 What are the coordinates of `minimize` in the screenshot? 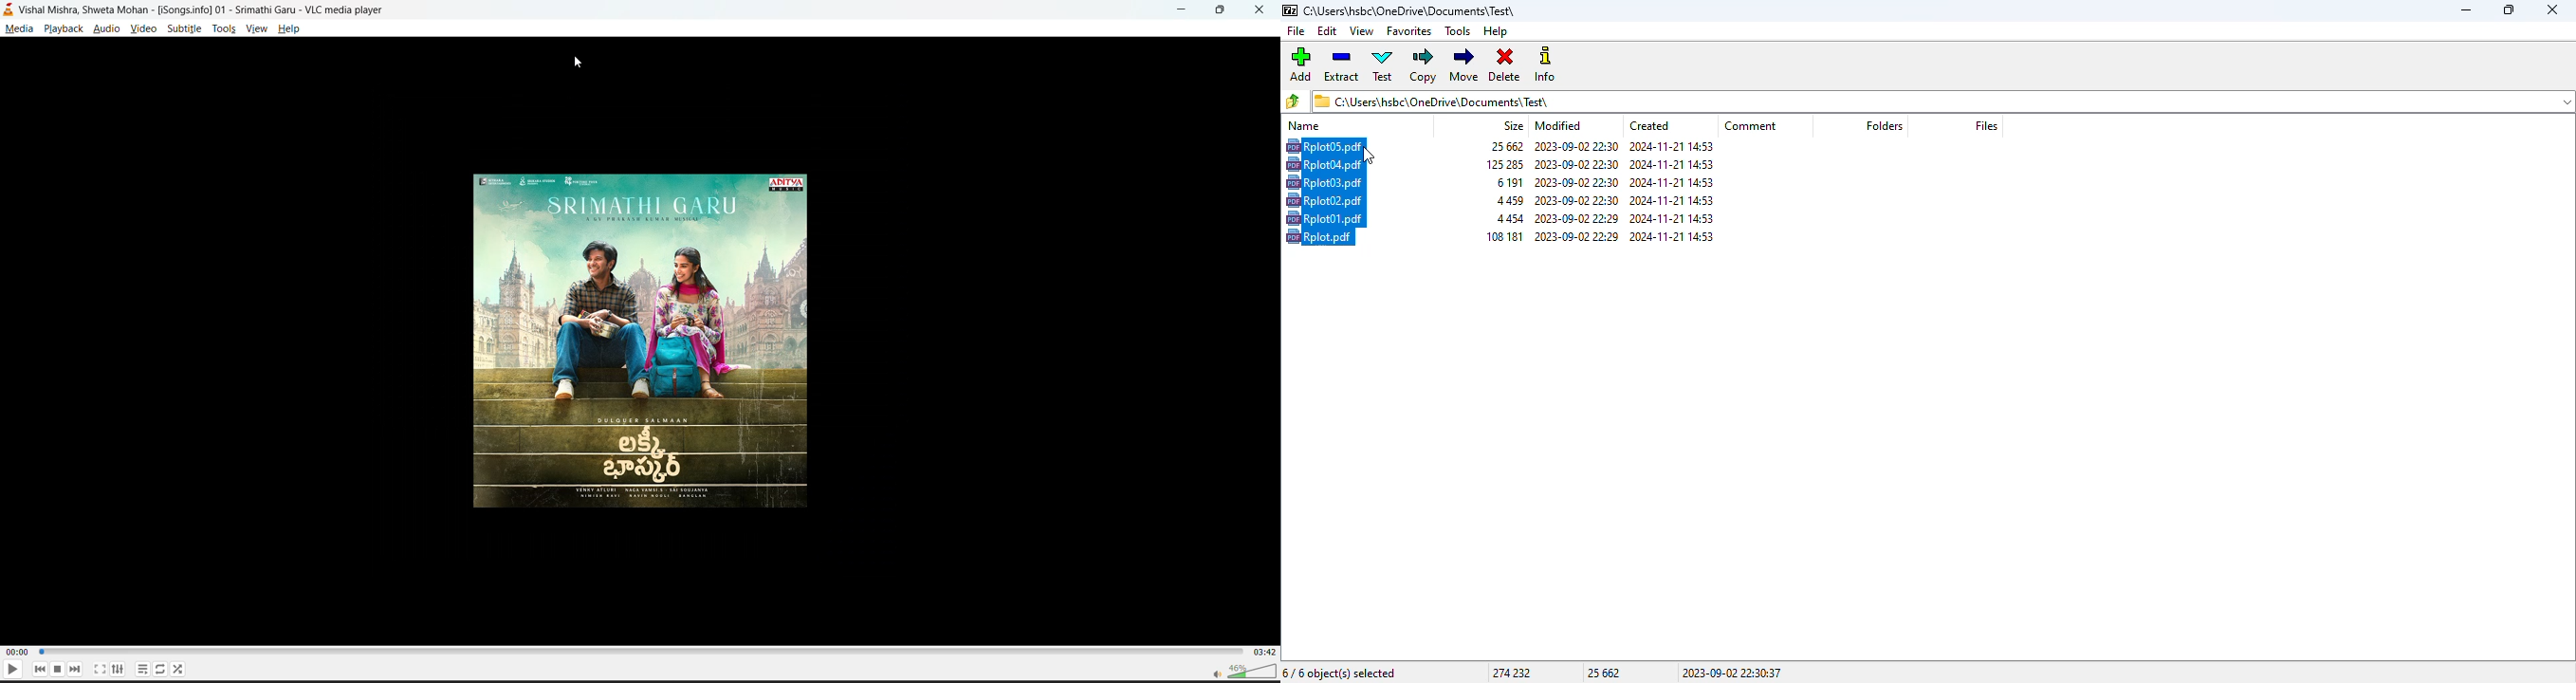 It's located at (1182, 10).